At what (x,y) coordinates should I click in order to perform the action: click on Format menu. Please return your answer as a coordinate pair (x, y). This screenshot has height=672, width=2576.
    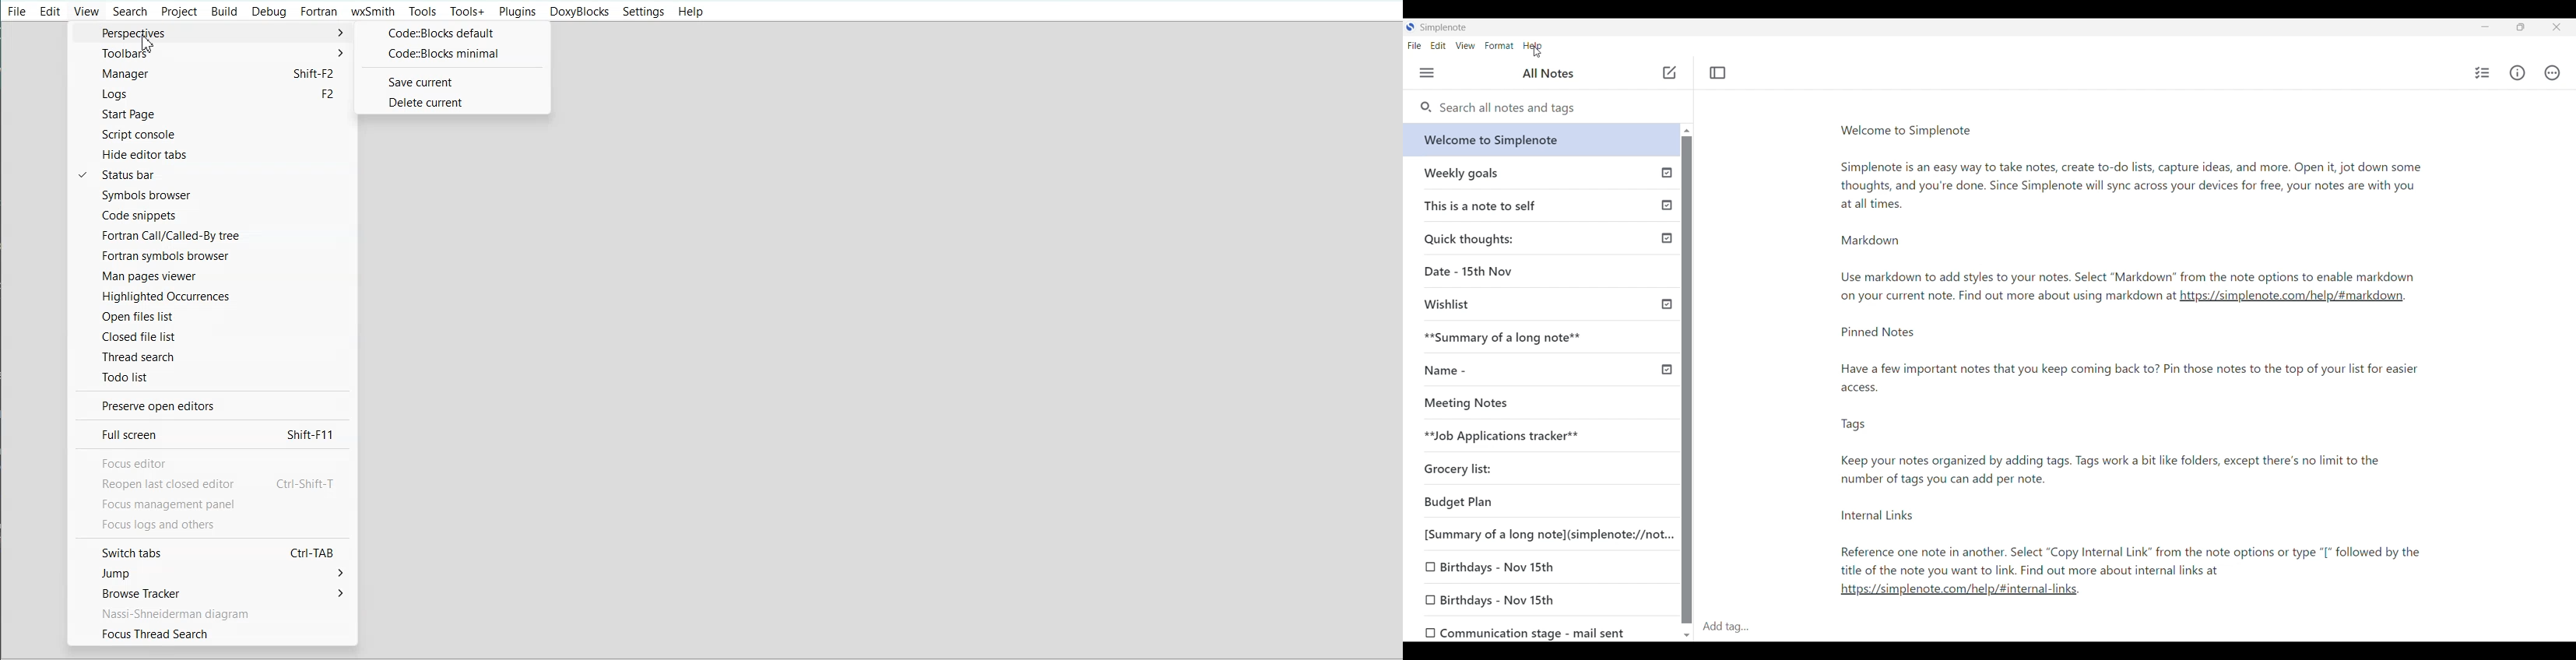
    Looking at the image, I should click on (1499, 46).